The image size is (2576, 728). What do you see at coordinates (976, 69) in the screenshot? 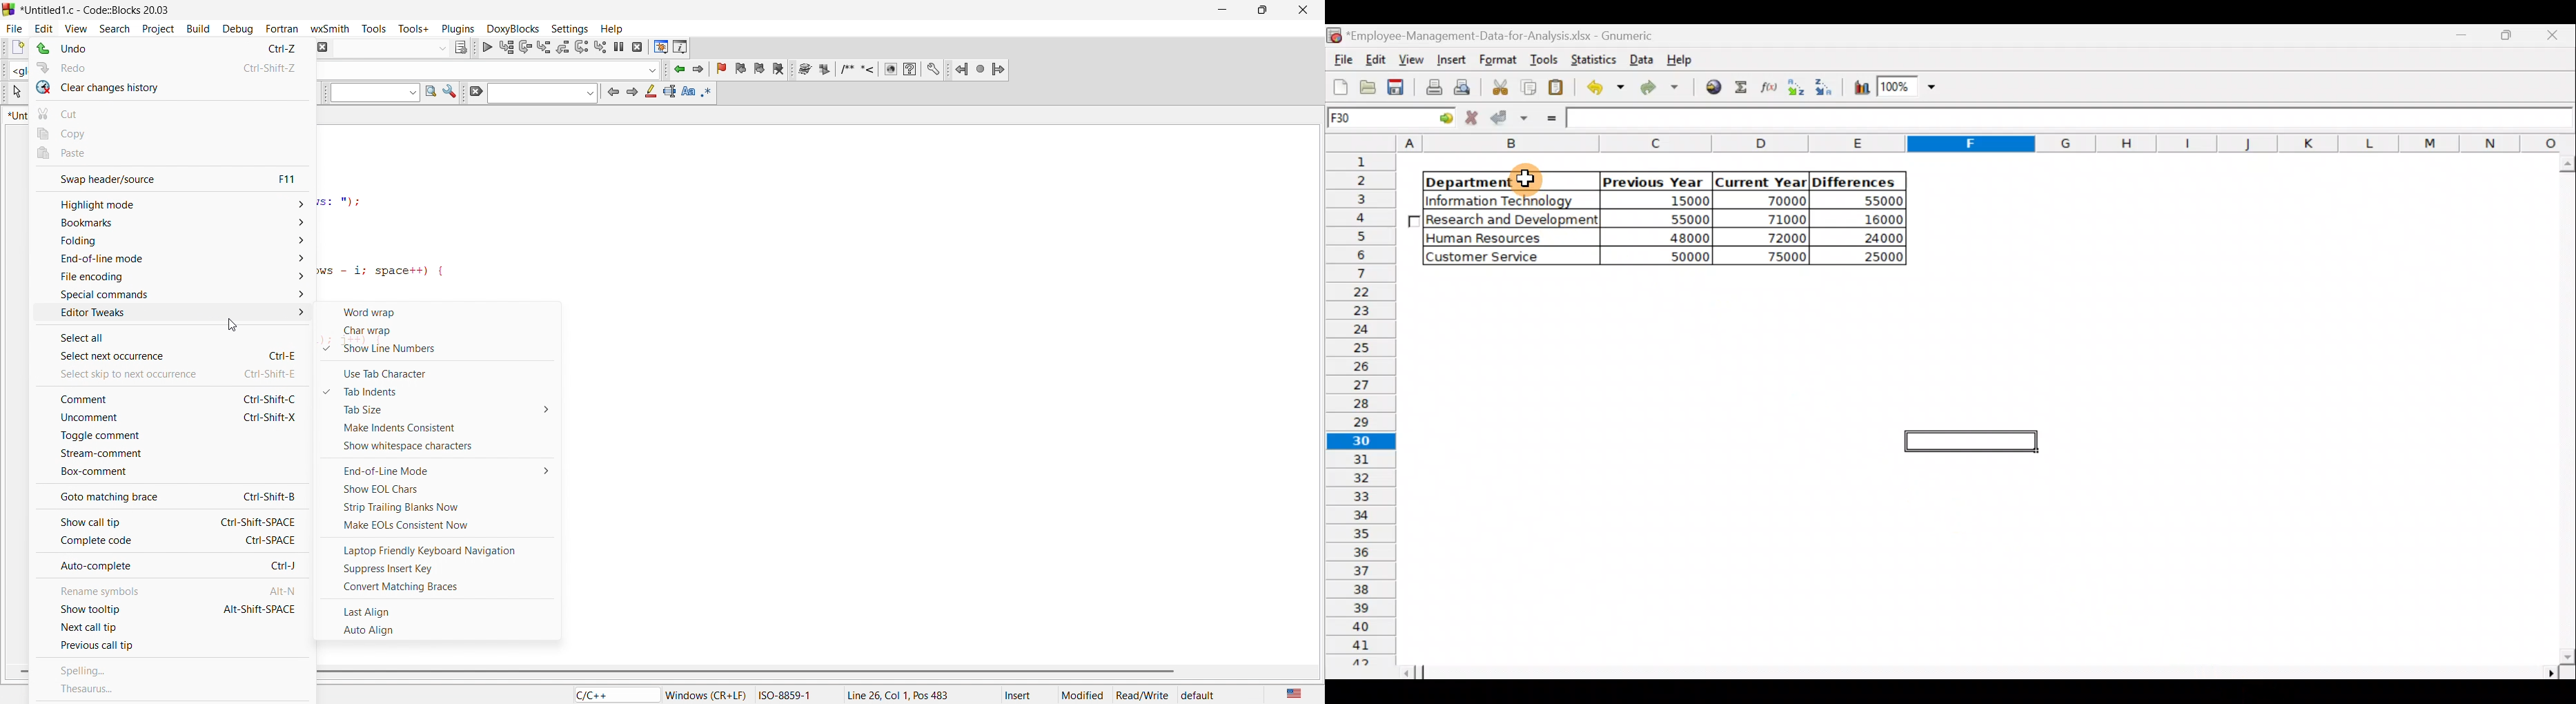
I see `jump icon` at bounding box center [976, 69].